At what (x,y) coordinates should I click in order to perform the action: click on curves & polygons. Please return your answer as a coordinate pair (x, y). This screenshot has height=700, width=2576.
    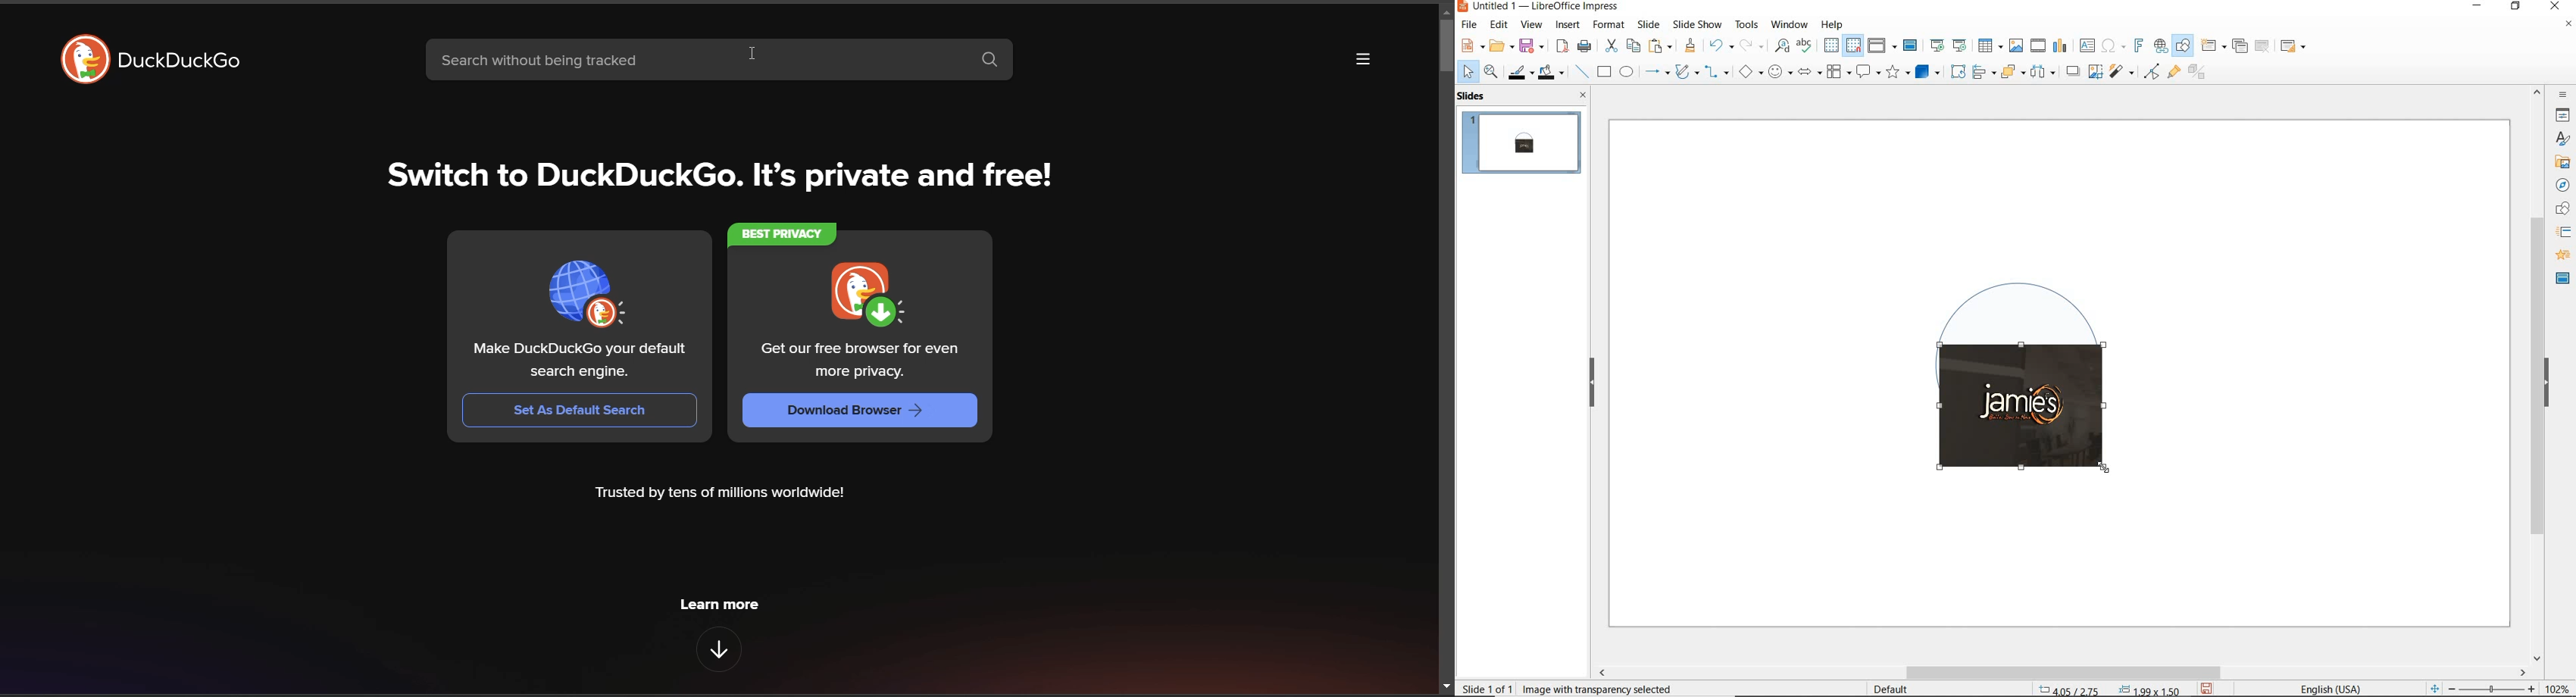
    Looking at the image, I should click on (1686, 72).